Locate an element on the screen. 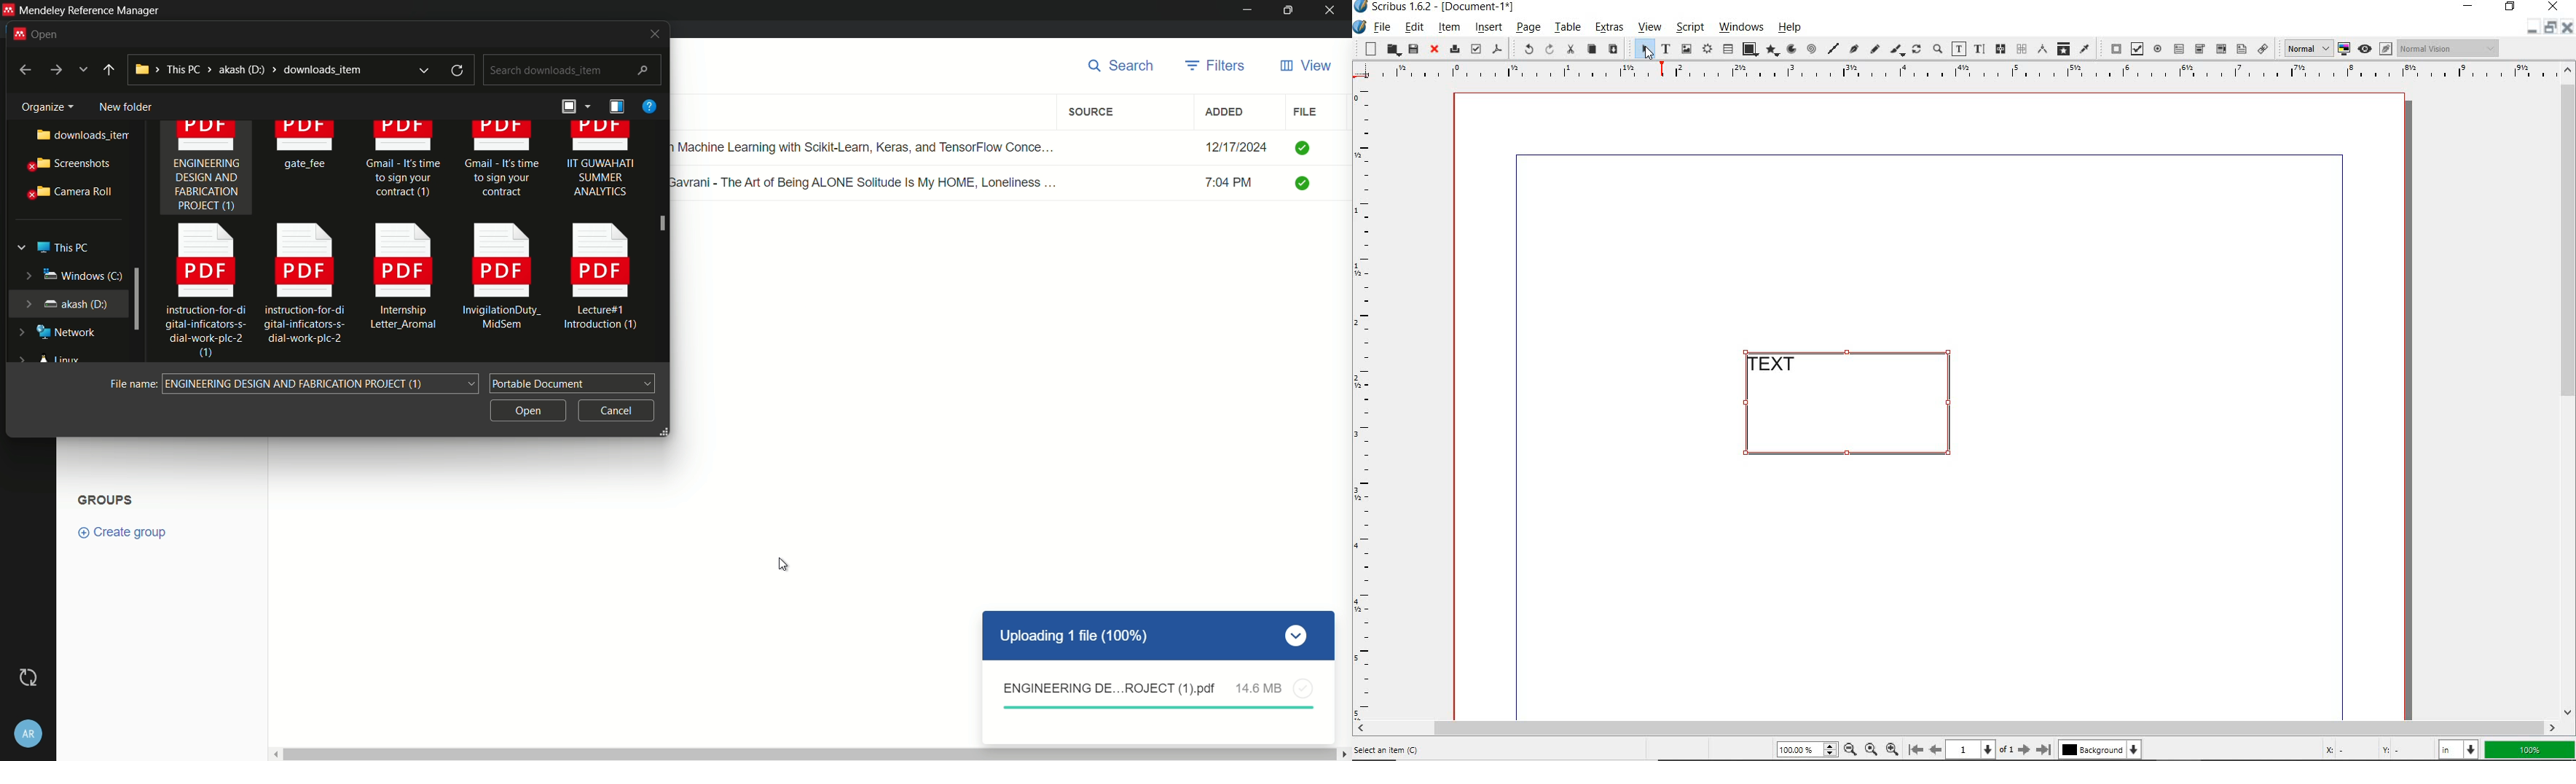 The height and width of the screenshot is (784, 2576). InvigilationDuty_
[EE is located at coordinates (502, 280).